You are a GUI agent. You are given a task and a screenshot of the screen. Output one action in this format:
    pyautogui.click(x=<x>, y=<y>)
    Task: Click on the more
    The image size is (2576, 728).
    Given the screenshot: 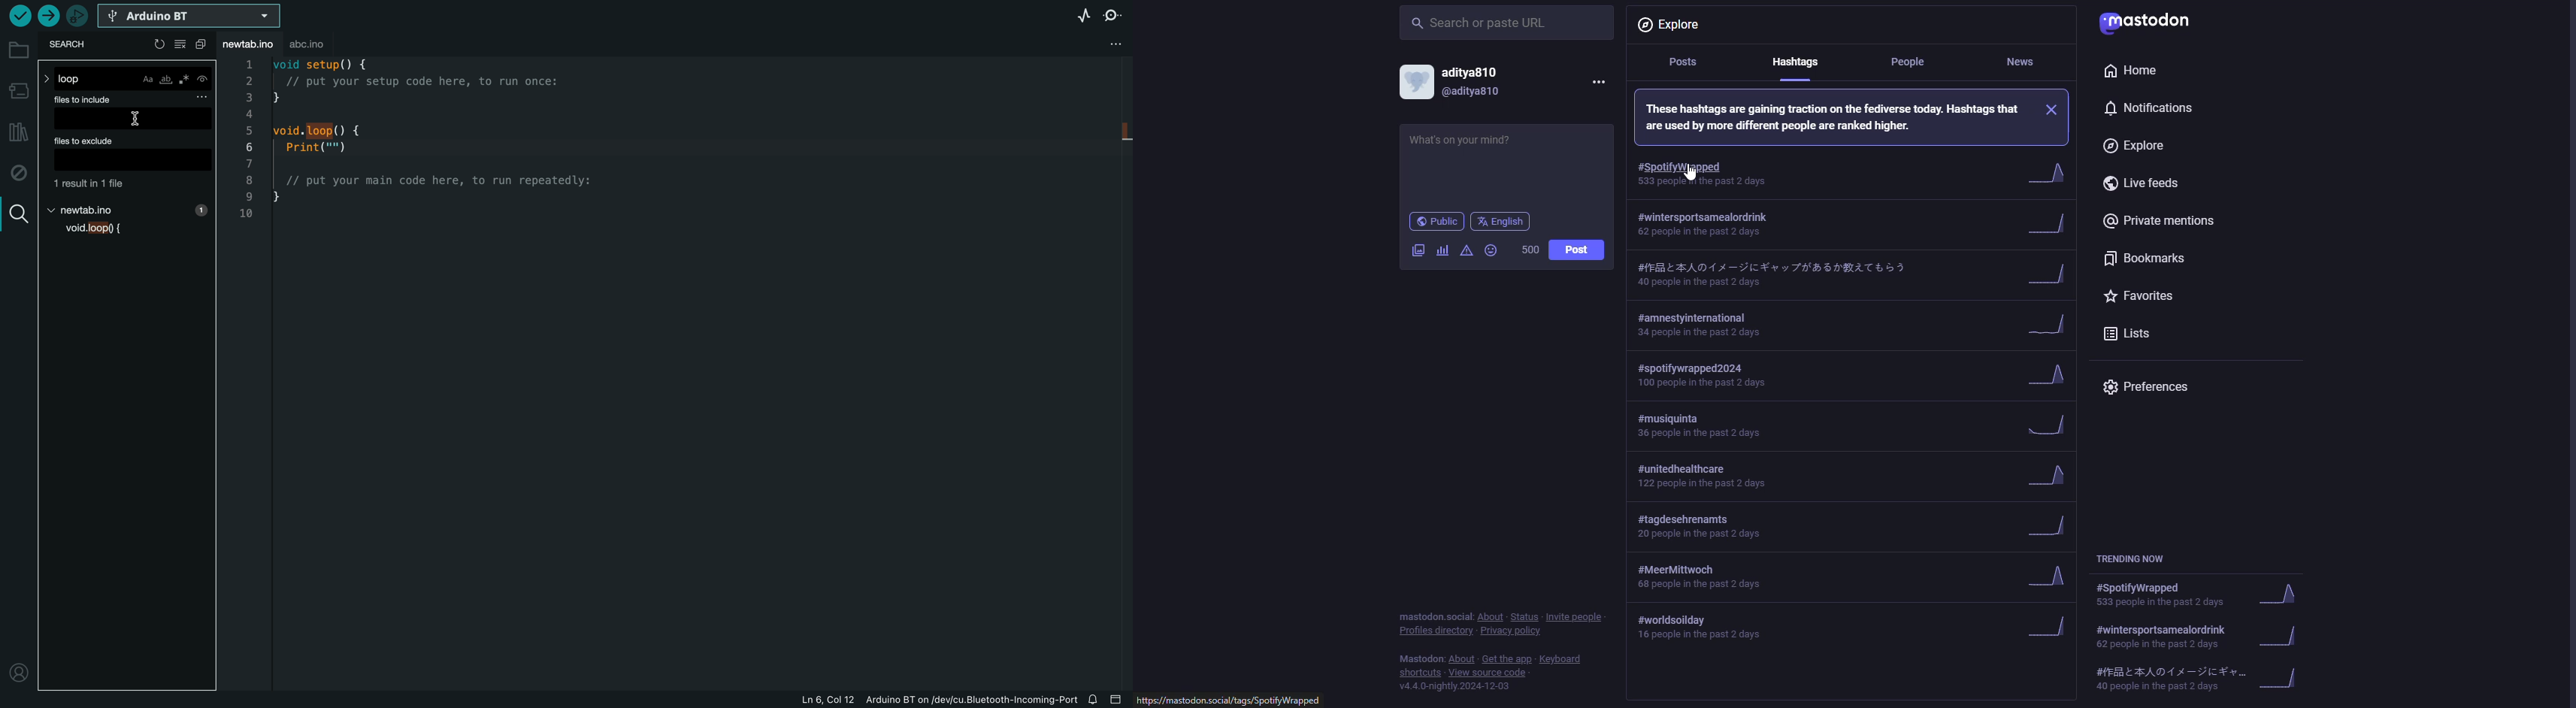 What is the action you would take?
    pyautogui.click(x=1598, y=82)
    